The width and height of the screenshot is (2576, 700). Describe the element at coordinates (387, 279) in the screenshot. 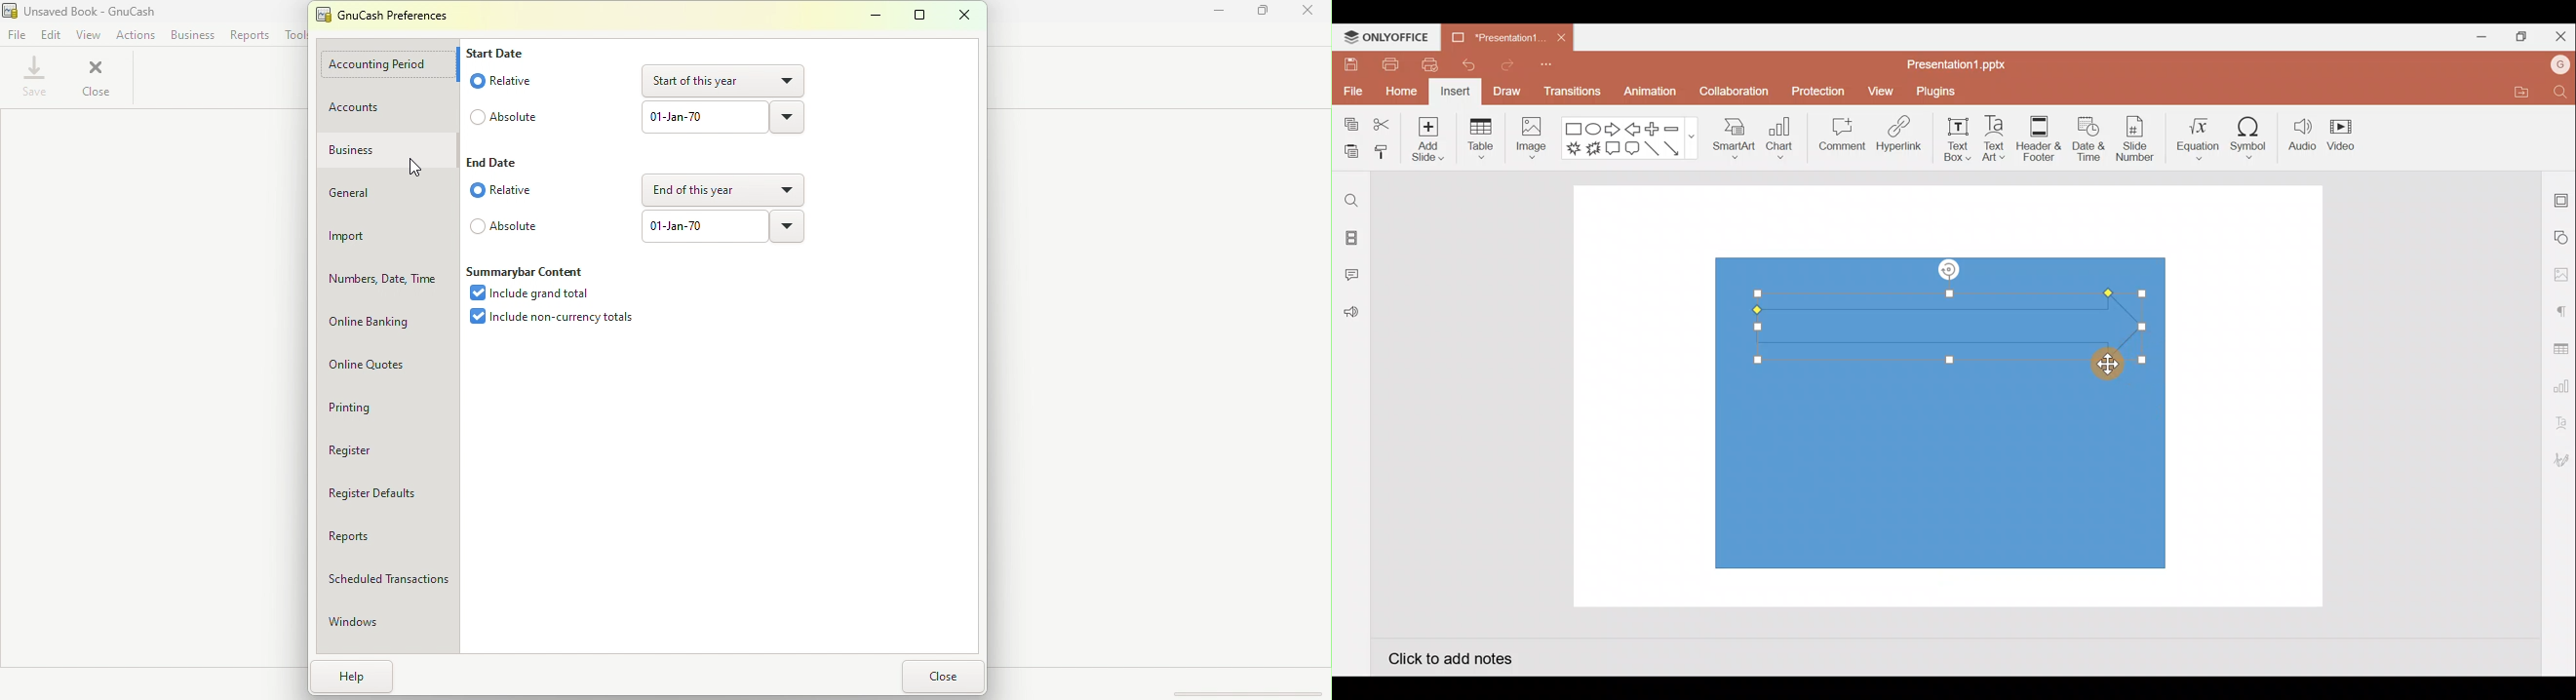

I see `Numbers, Date, Time` at that location.